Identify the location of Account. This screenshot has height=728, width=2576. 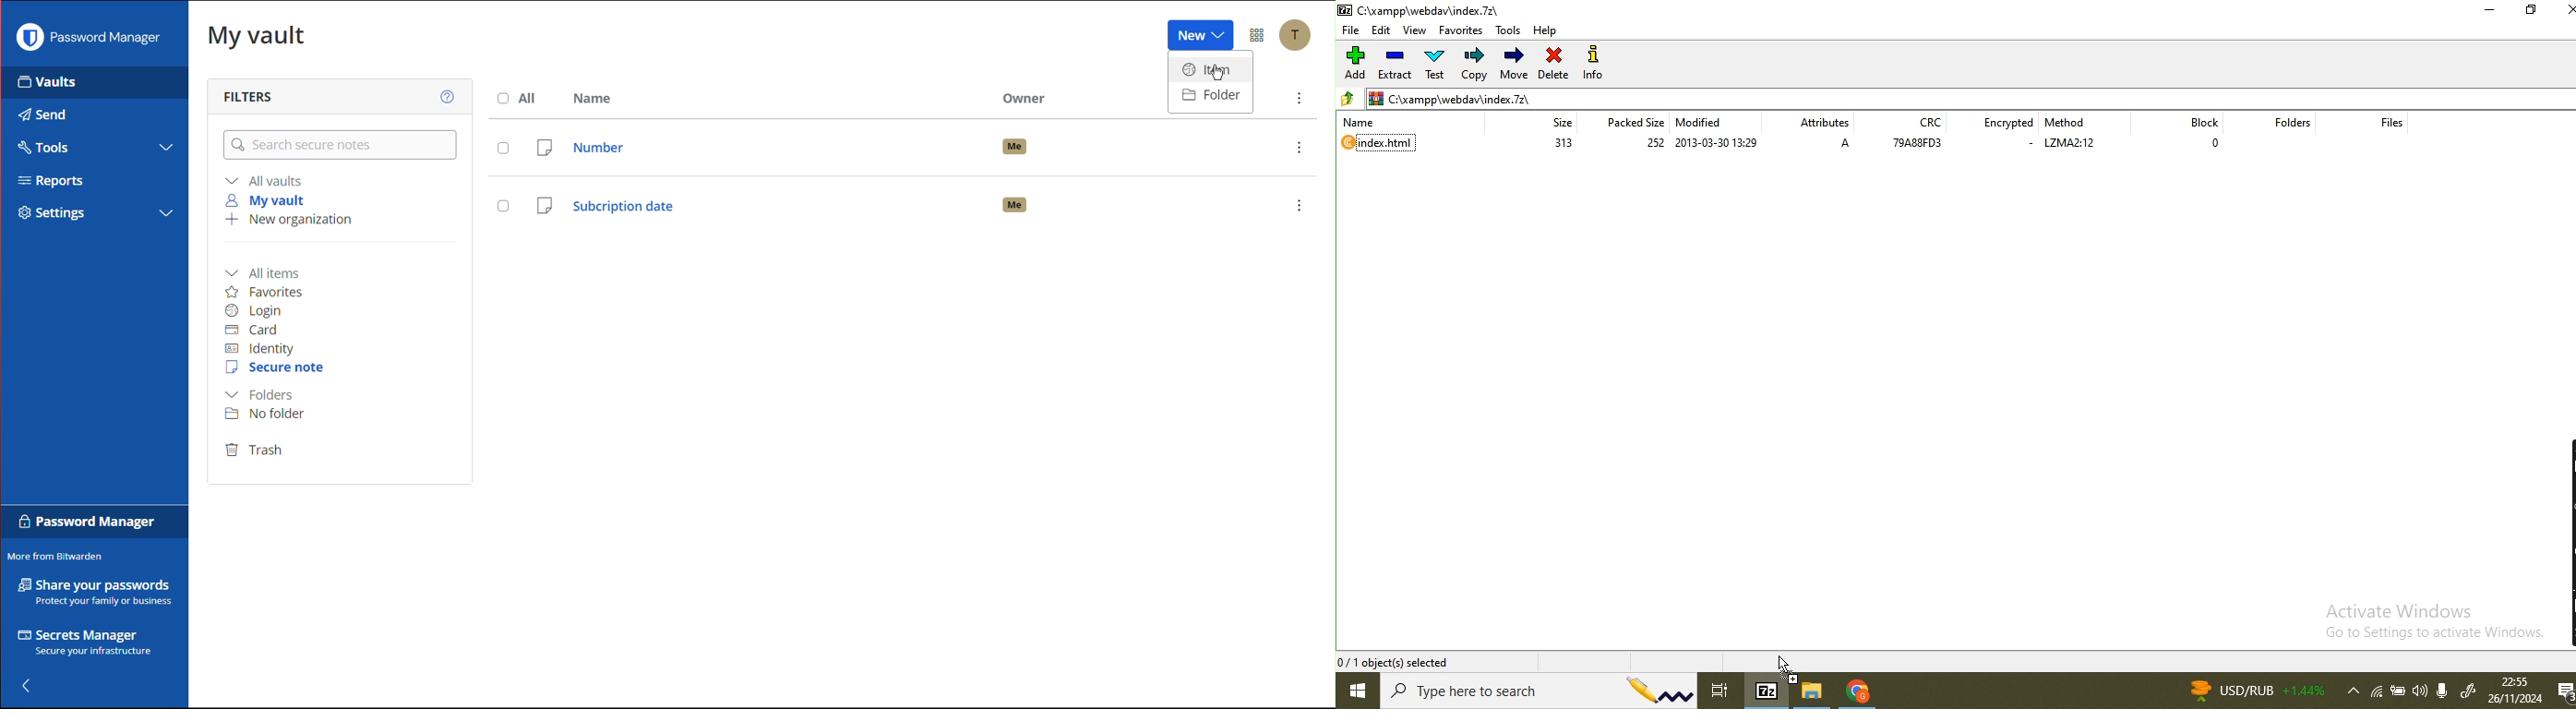
(1298, 36).